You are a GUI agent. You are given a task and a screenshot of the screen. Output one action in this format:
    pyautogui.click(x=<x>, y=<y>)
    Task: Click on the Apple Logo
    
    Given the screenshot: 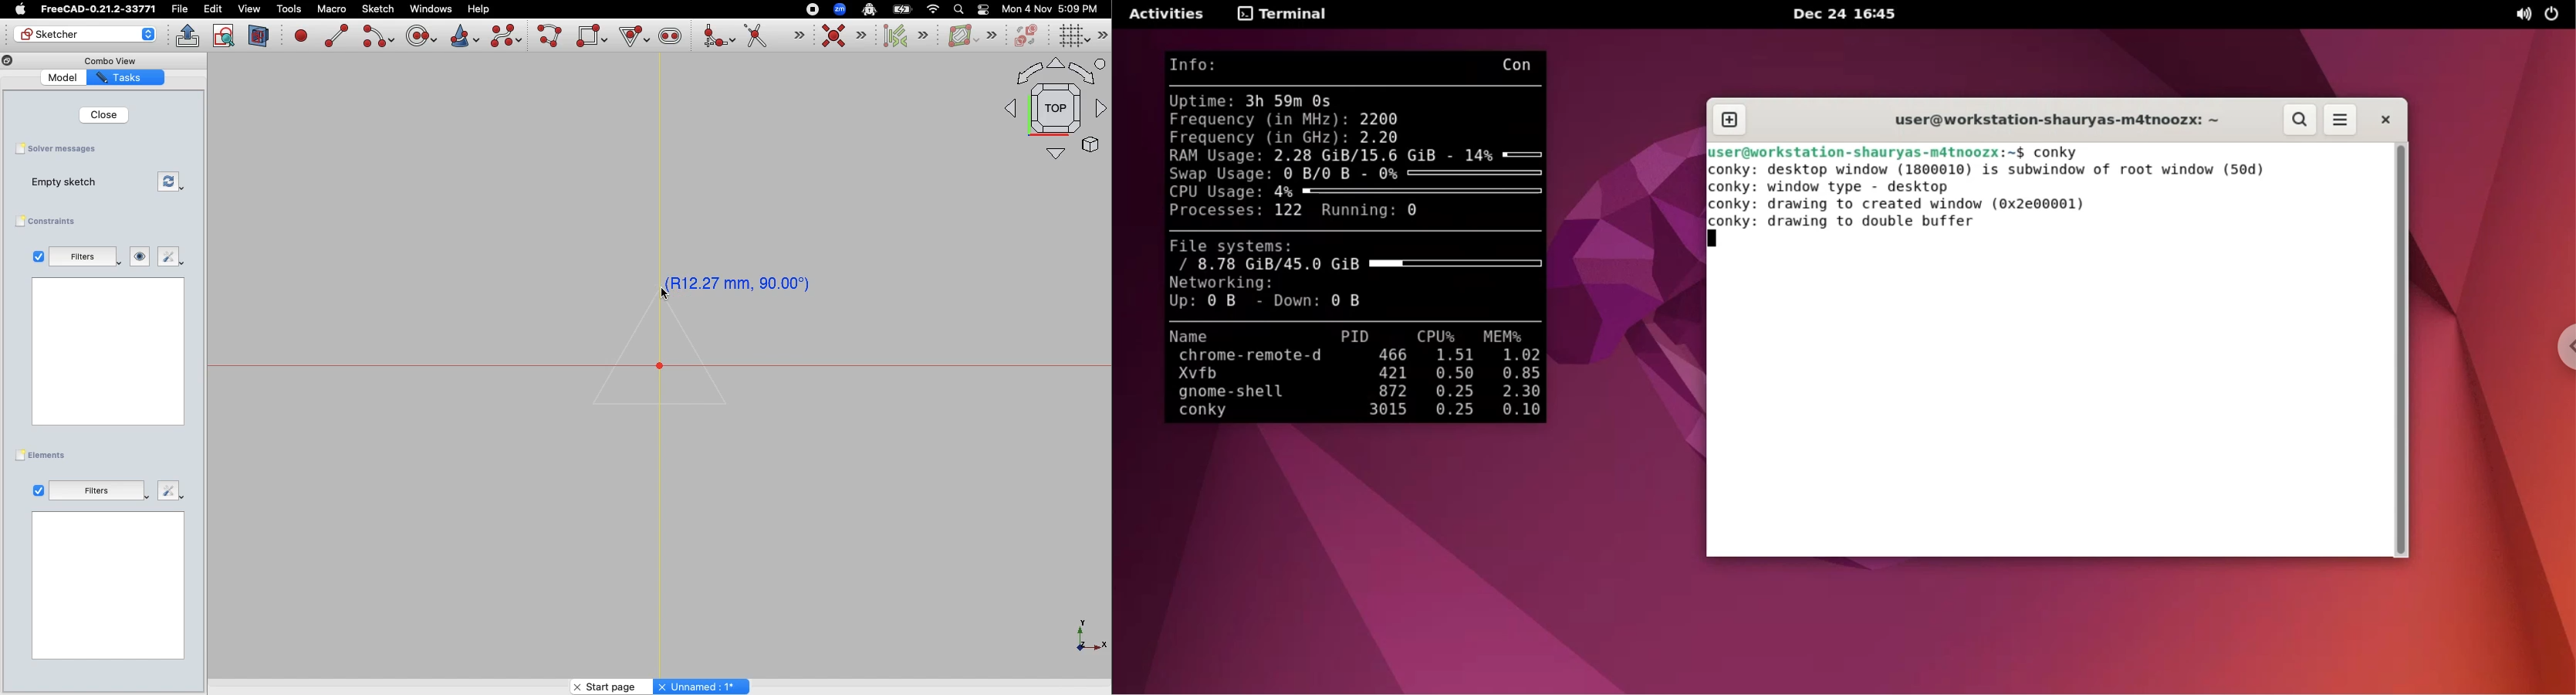 What is the action you would take?
    pyautogui.click(x=19, y=9)
    